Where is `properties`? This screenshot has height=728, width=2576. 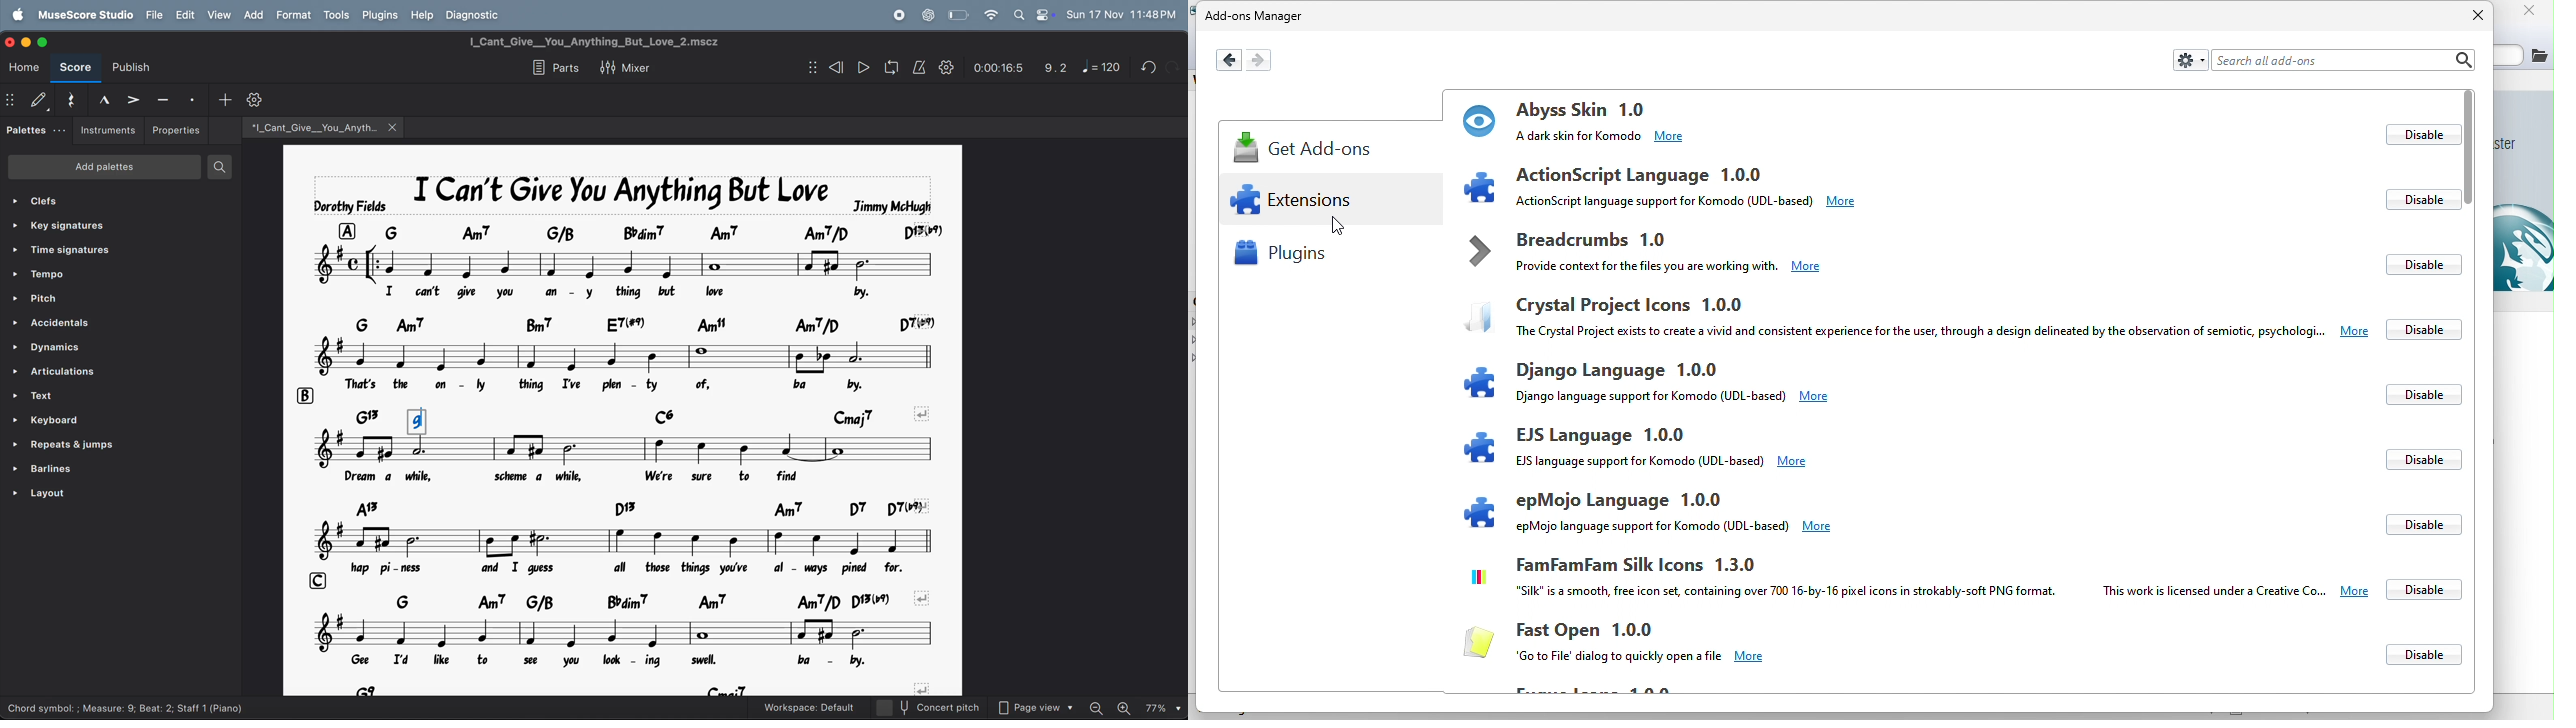 properties is located at coordinates (178, 130).